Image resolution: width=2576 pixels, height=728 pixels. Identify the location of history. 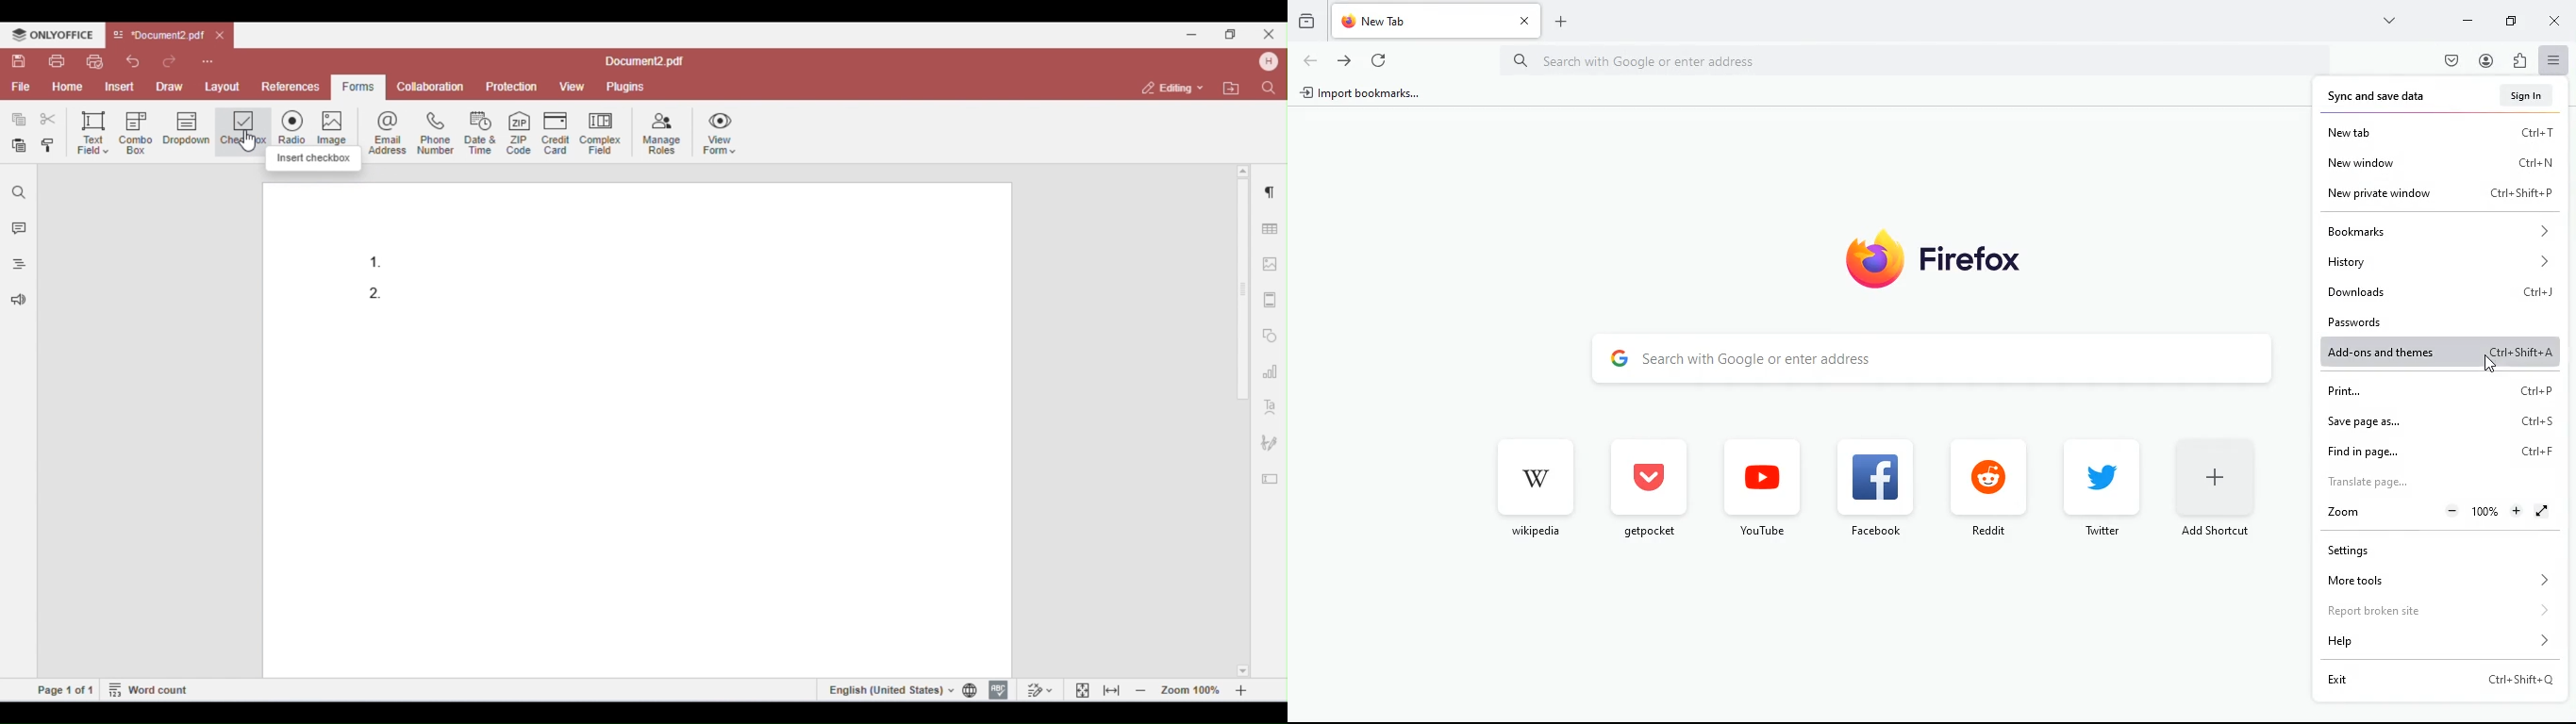
(1306, 21).